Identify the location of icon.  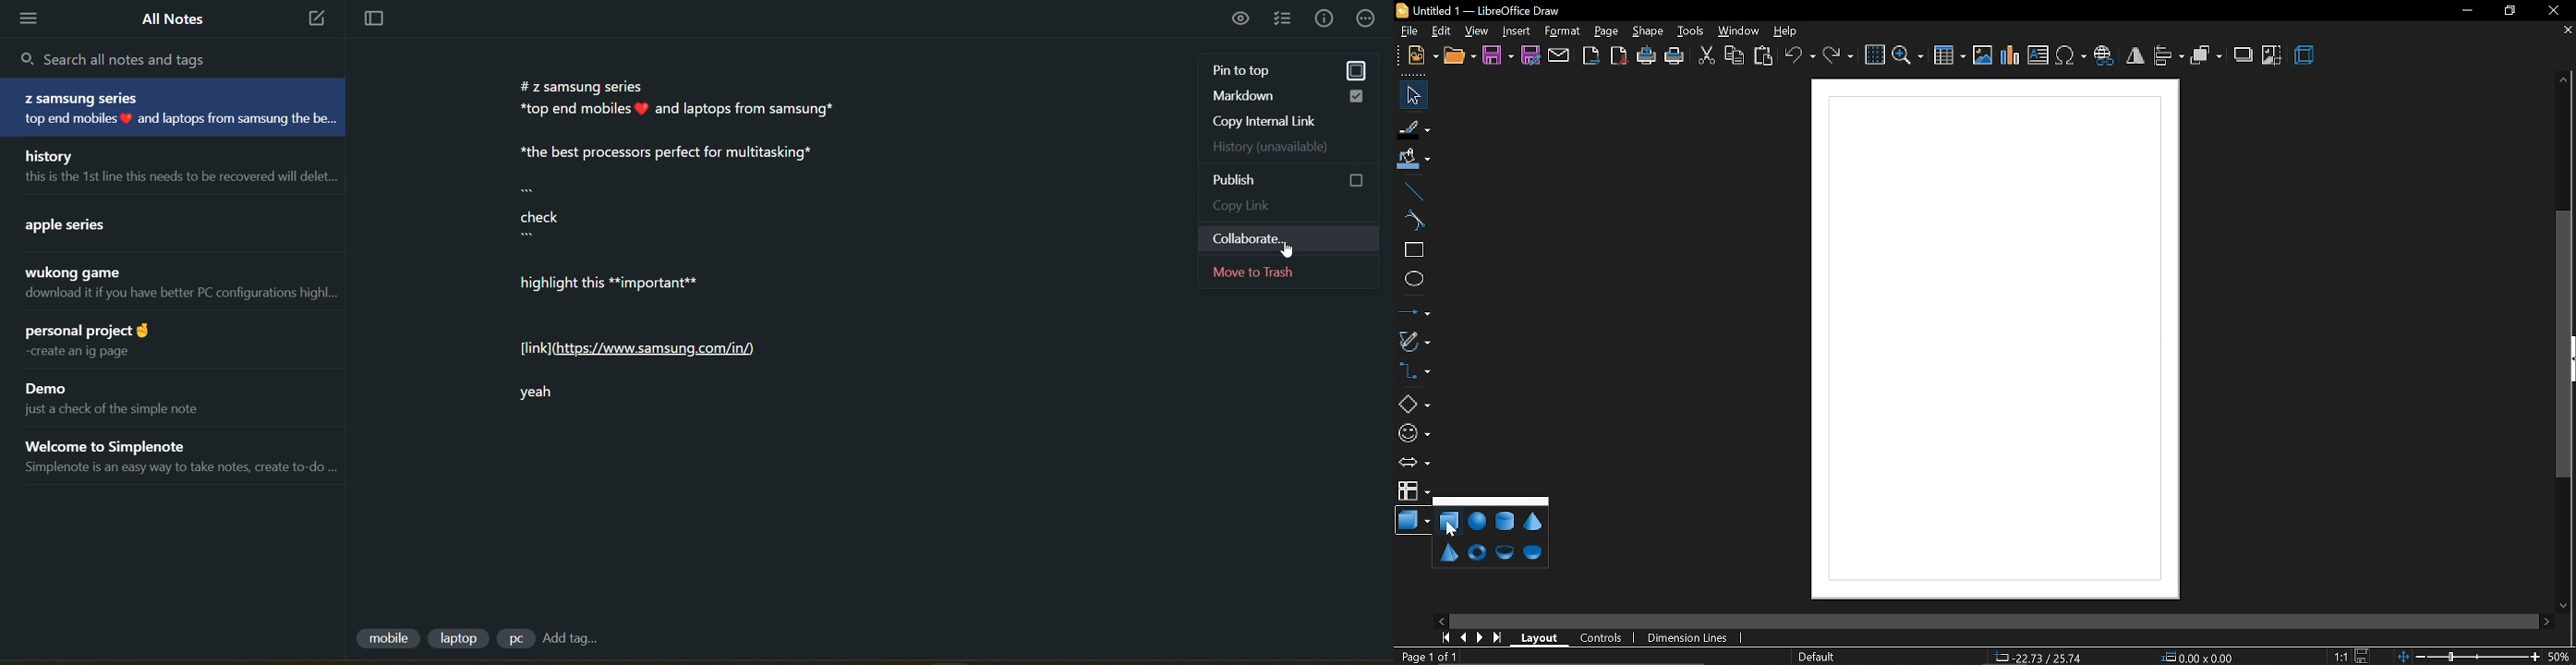
(1401, 10).